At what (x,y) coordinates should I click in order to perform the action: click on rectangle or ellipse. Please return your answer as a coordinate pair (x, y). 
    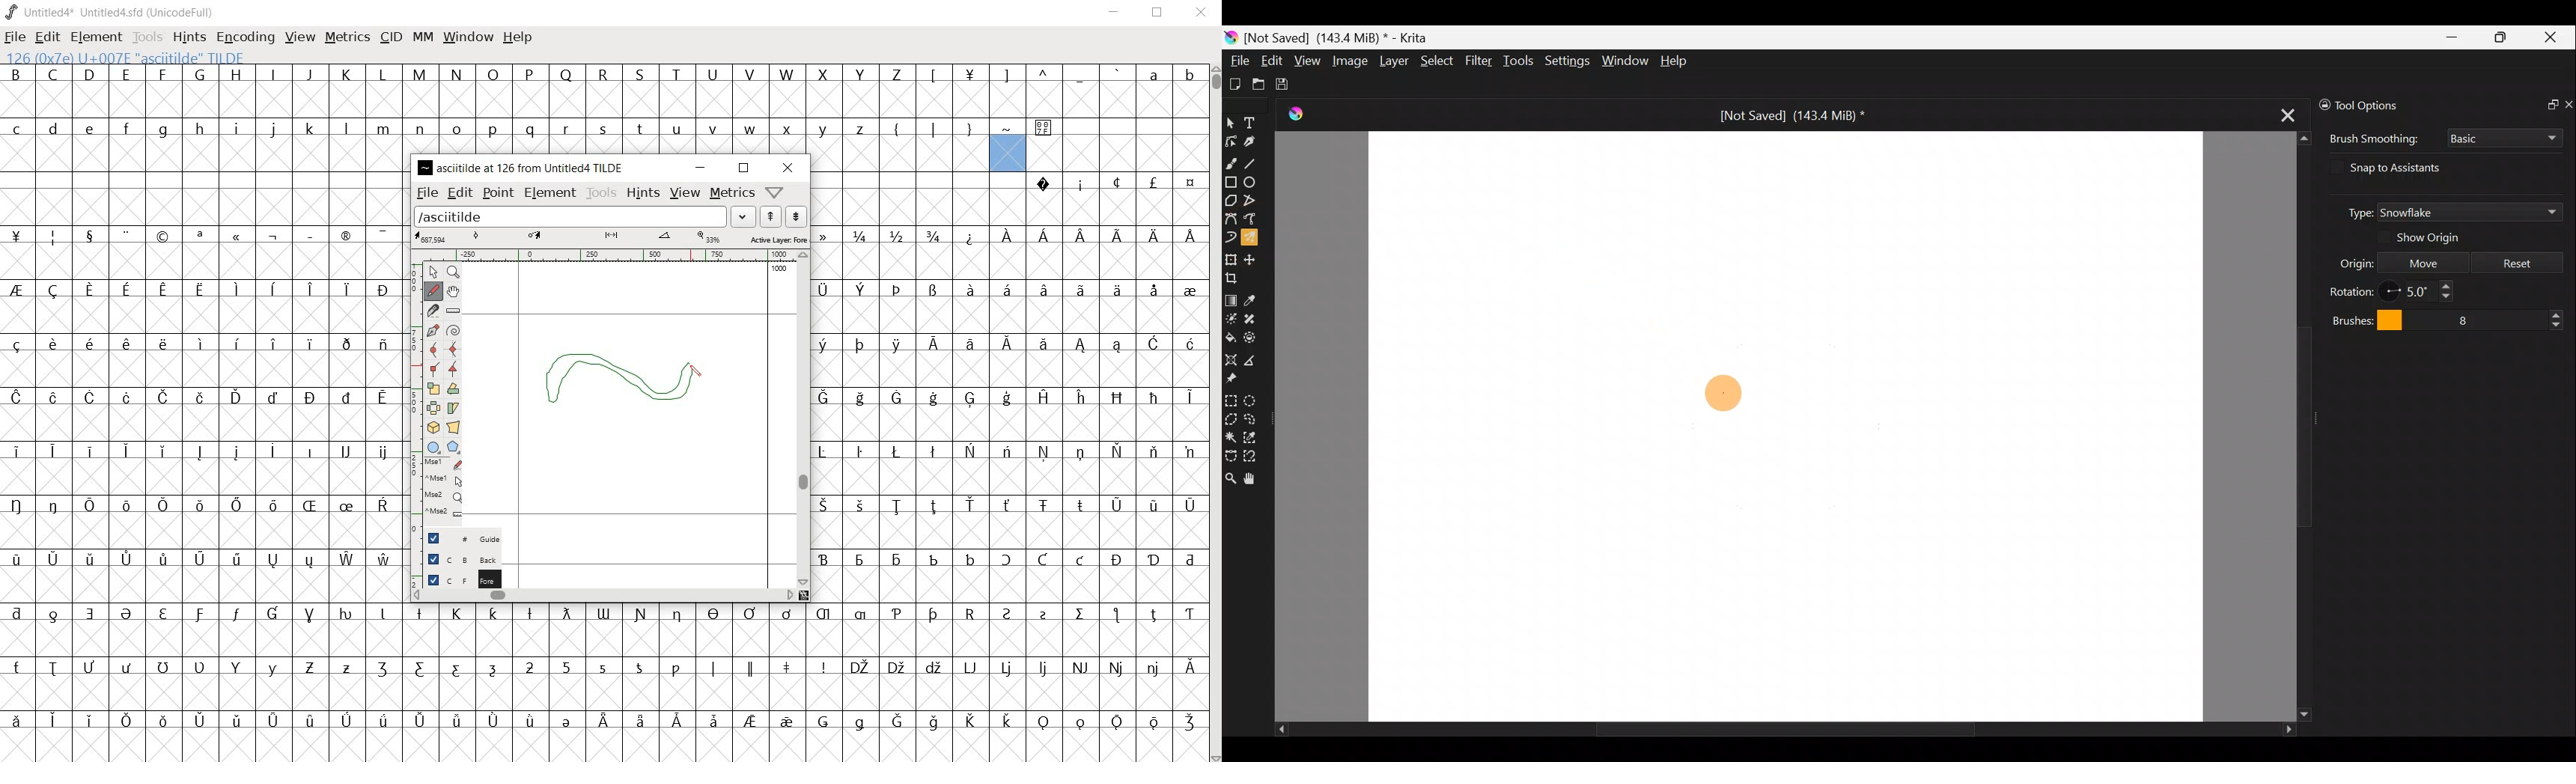
    Looking at the image, I should click on (433, 448).